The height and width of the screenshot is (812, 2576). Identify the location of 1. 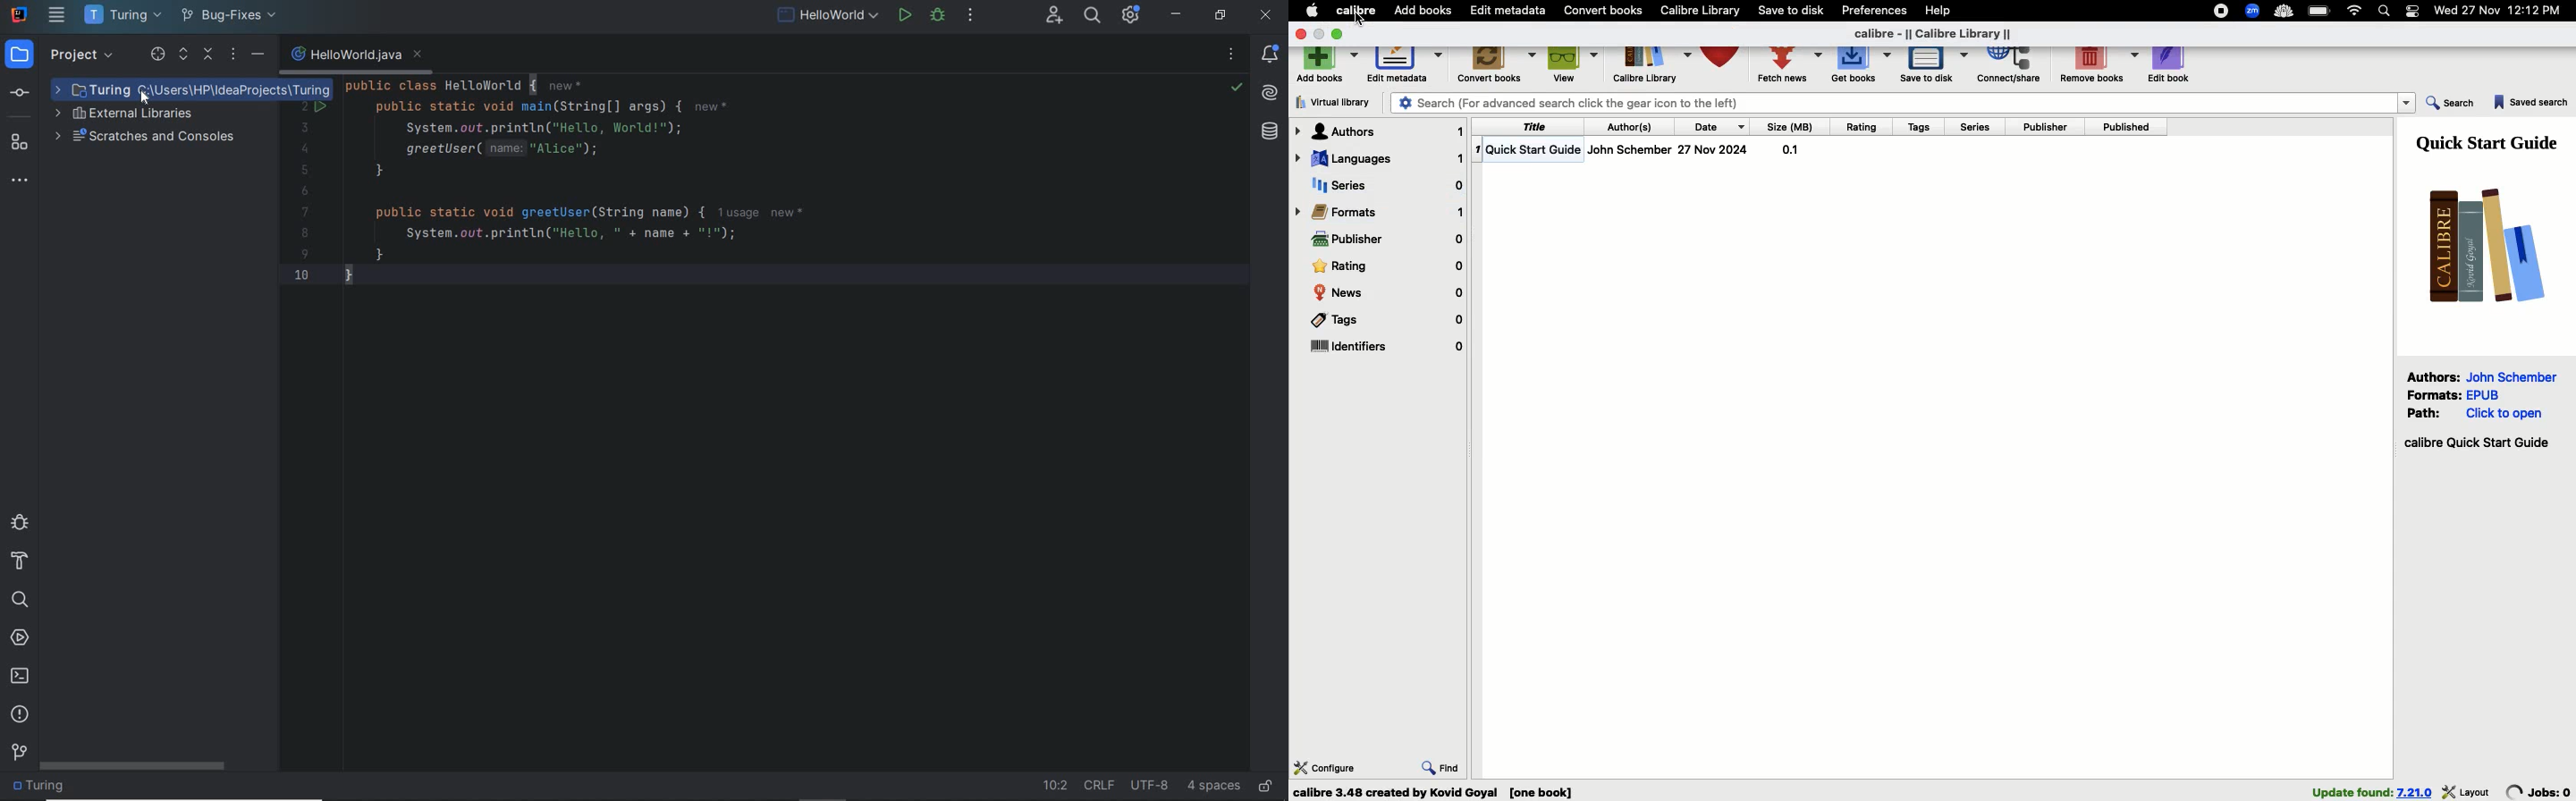
(1477, 147).